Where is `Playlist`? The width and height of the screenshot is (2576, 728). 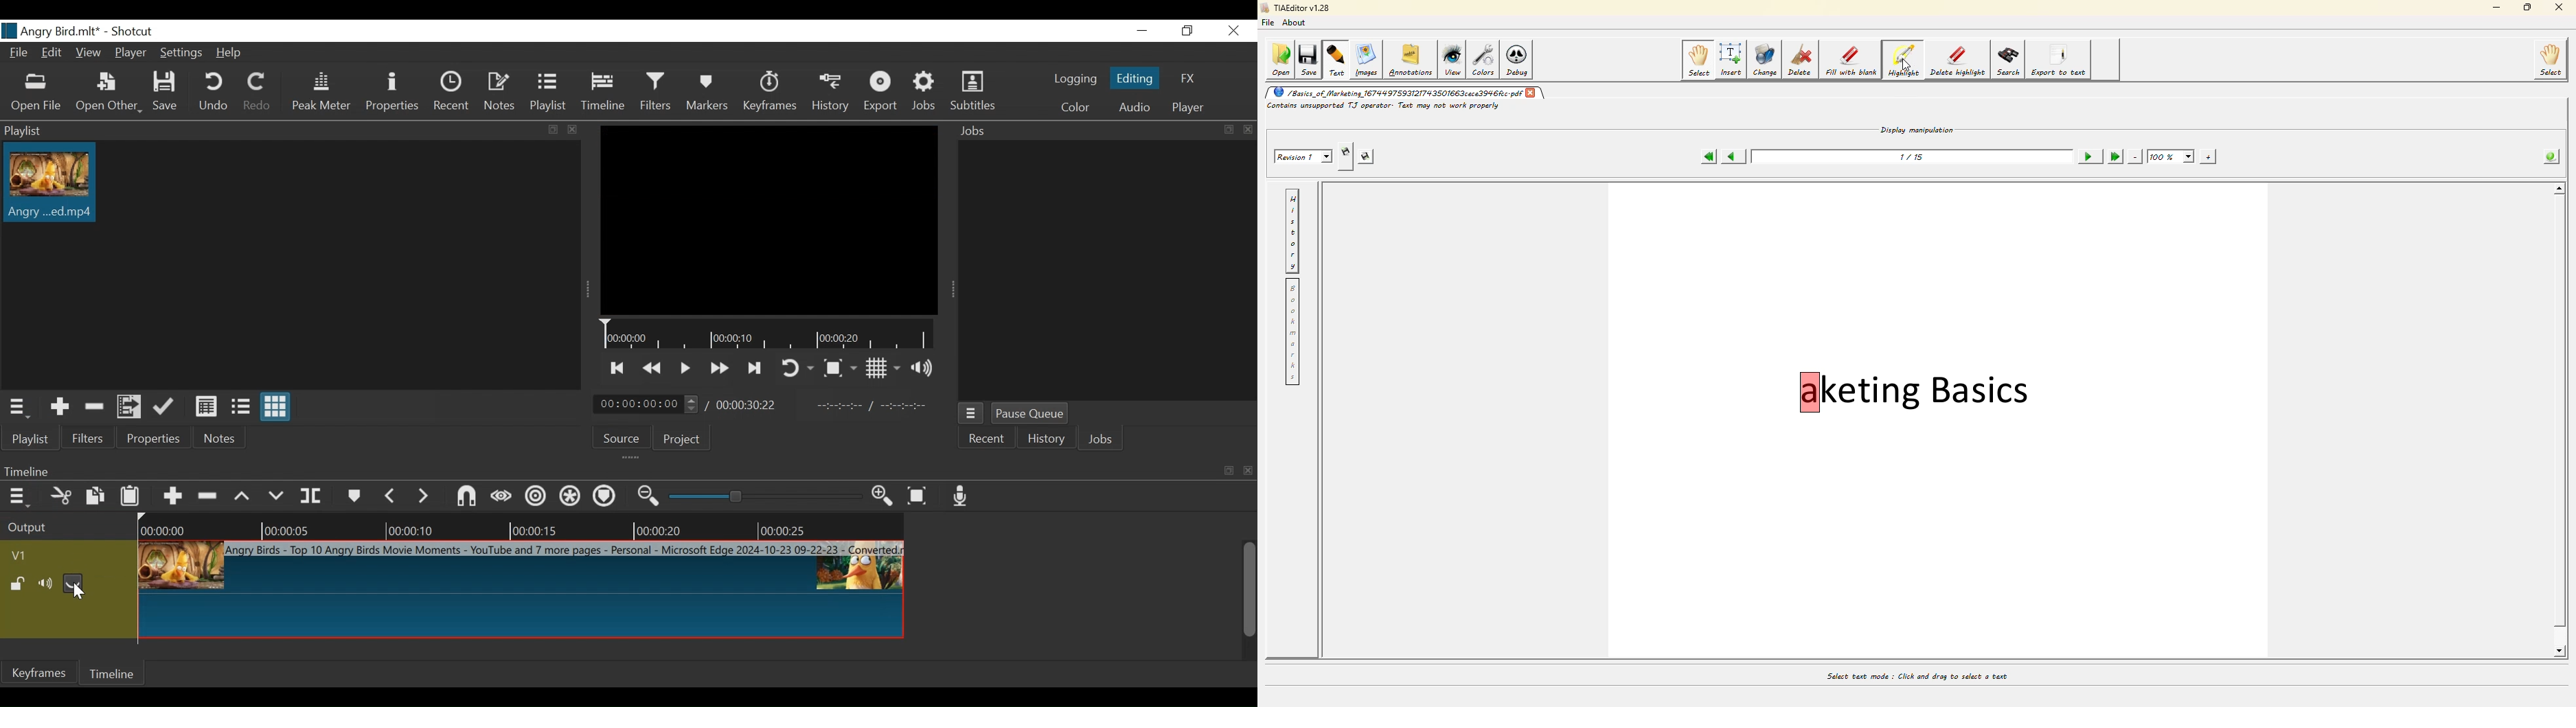 Playlist is located at coordinates (551, 93).